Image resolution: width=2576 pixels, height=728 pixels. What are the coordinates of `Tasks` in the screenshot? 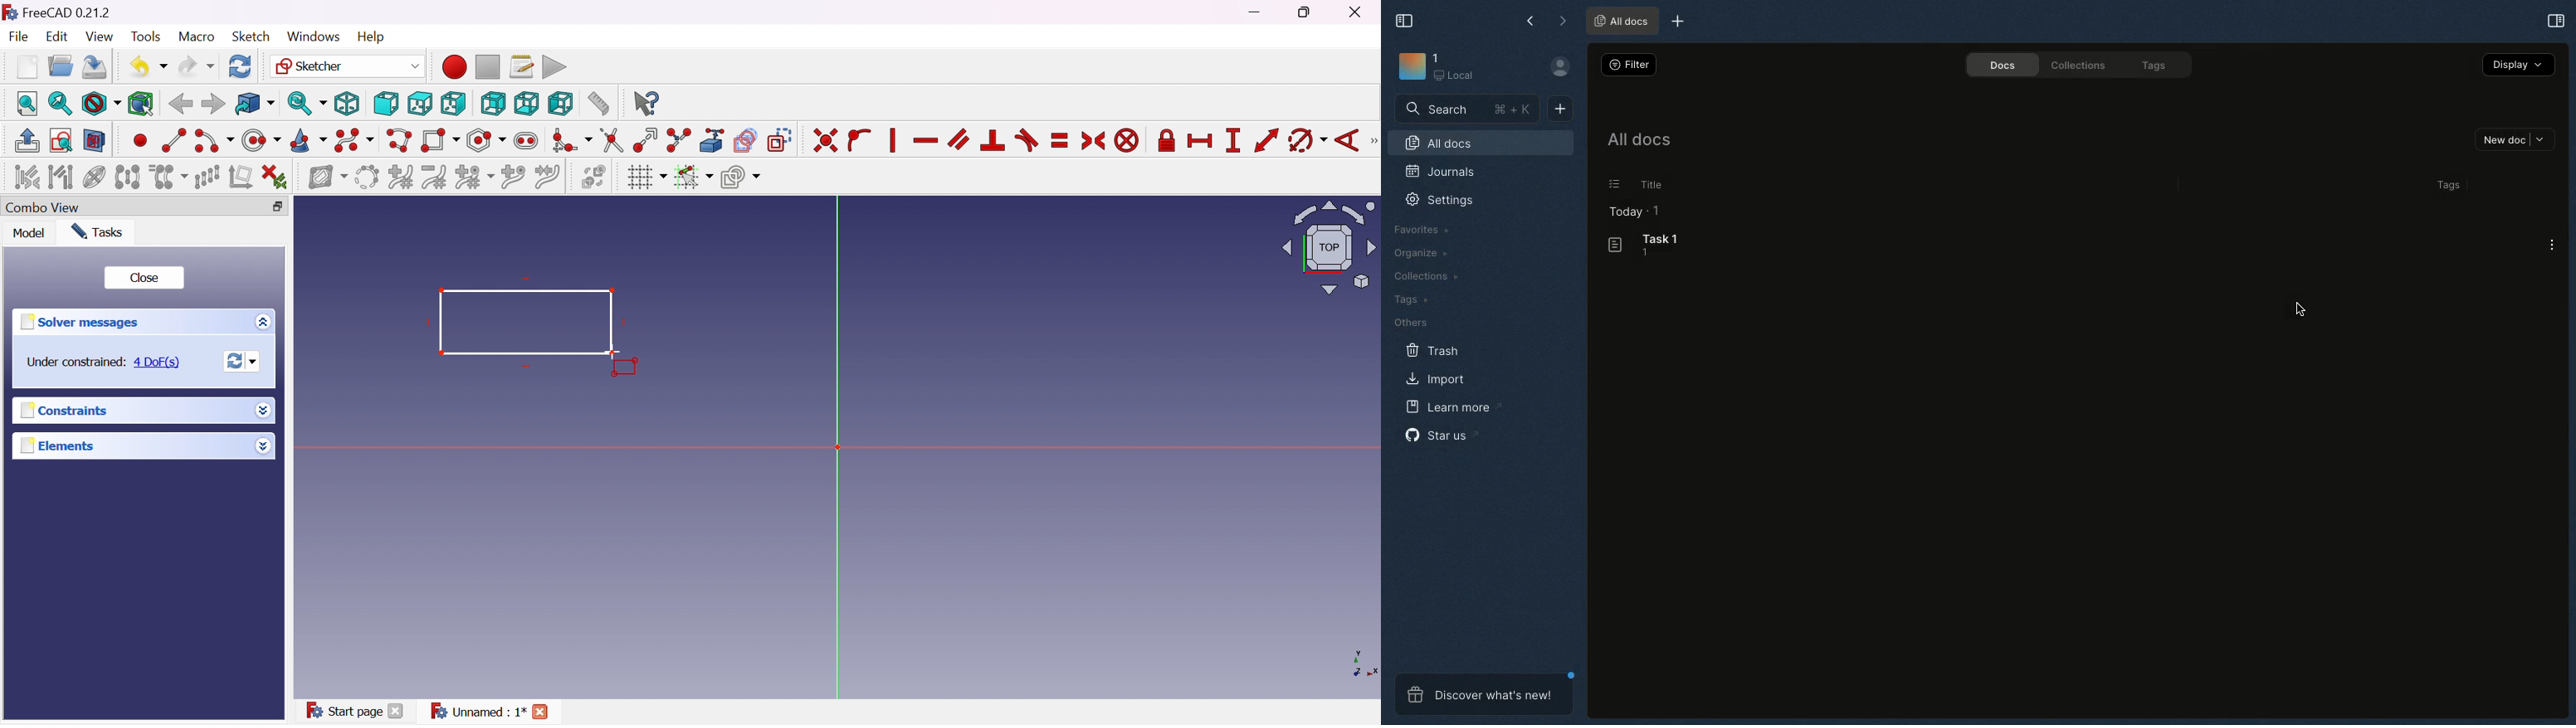 It's located at (102, 232).